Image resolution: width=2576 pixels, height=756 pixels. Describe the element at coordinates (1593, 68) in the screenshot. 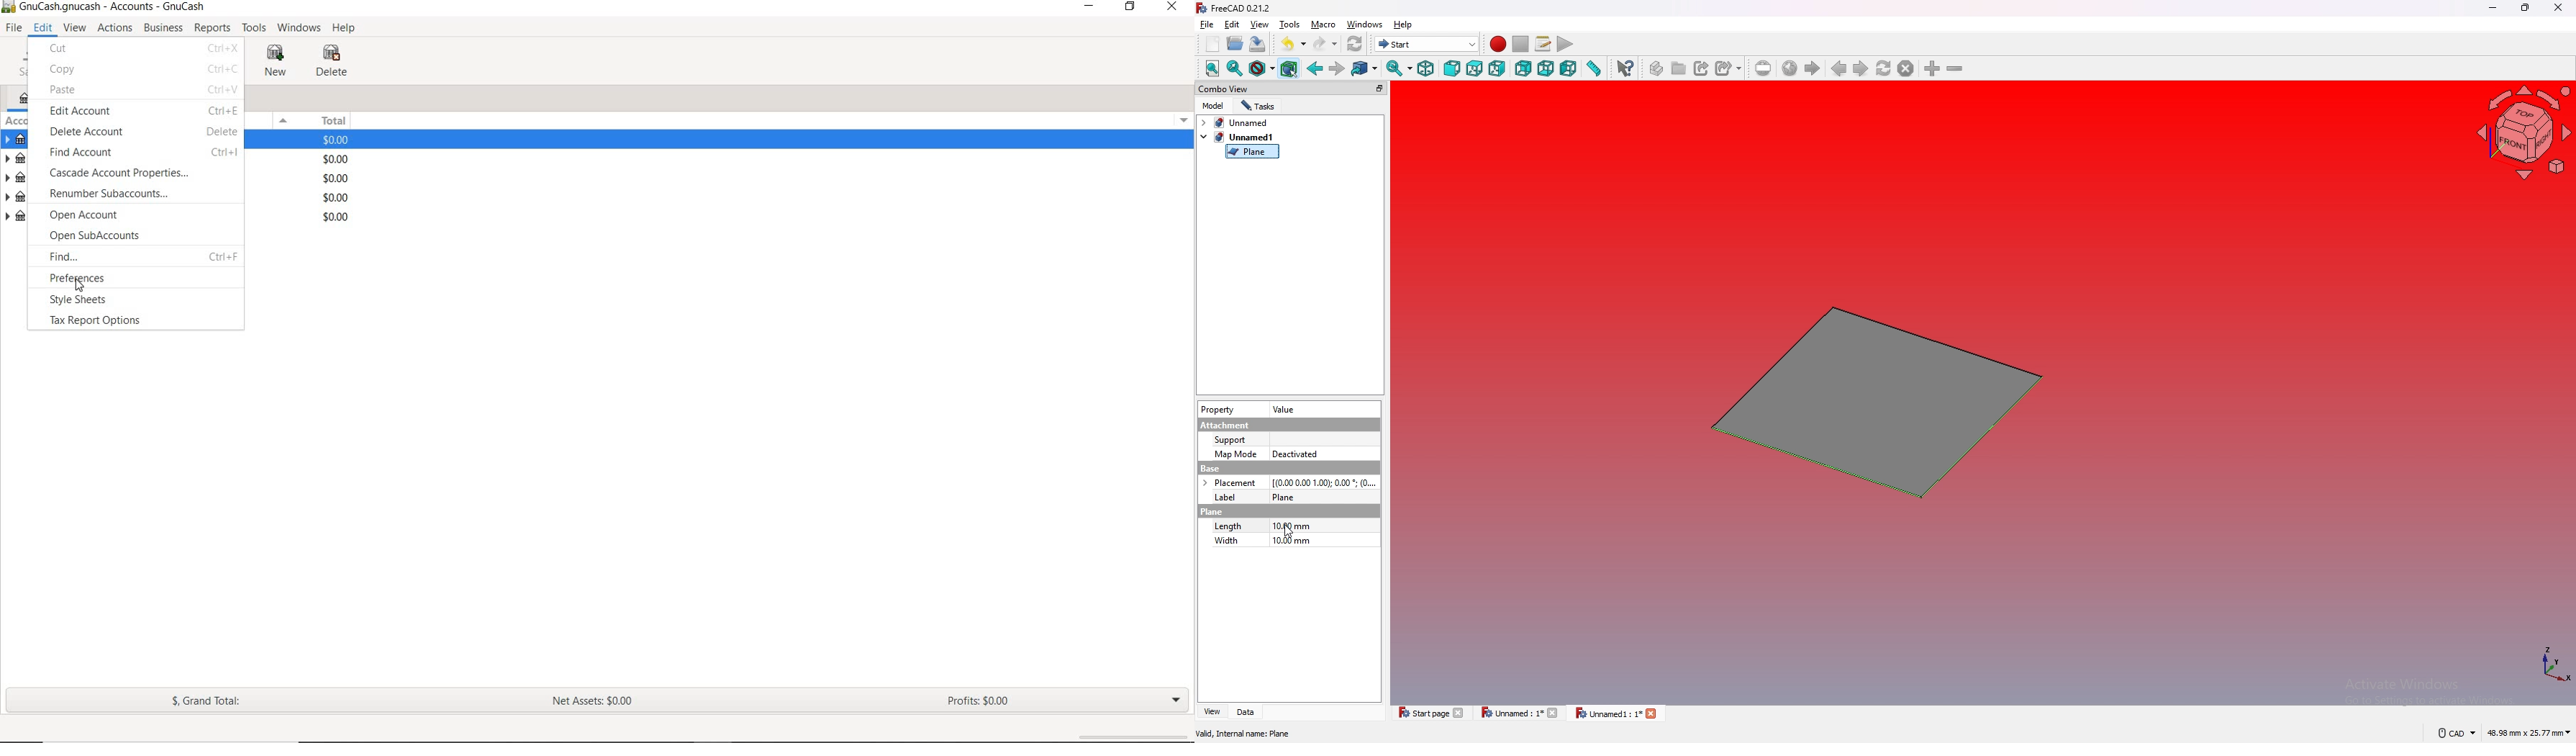

I see `measure distance` at that location.